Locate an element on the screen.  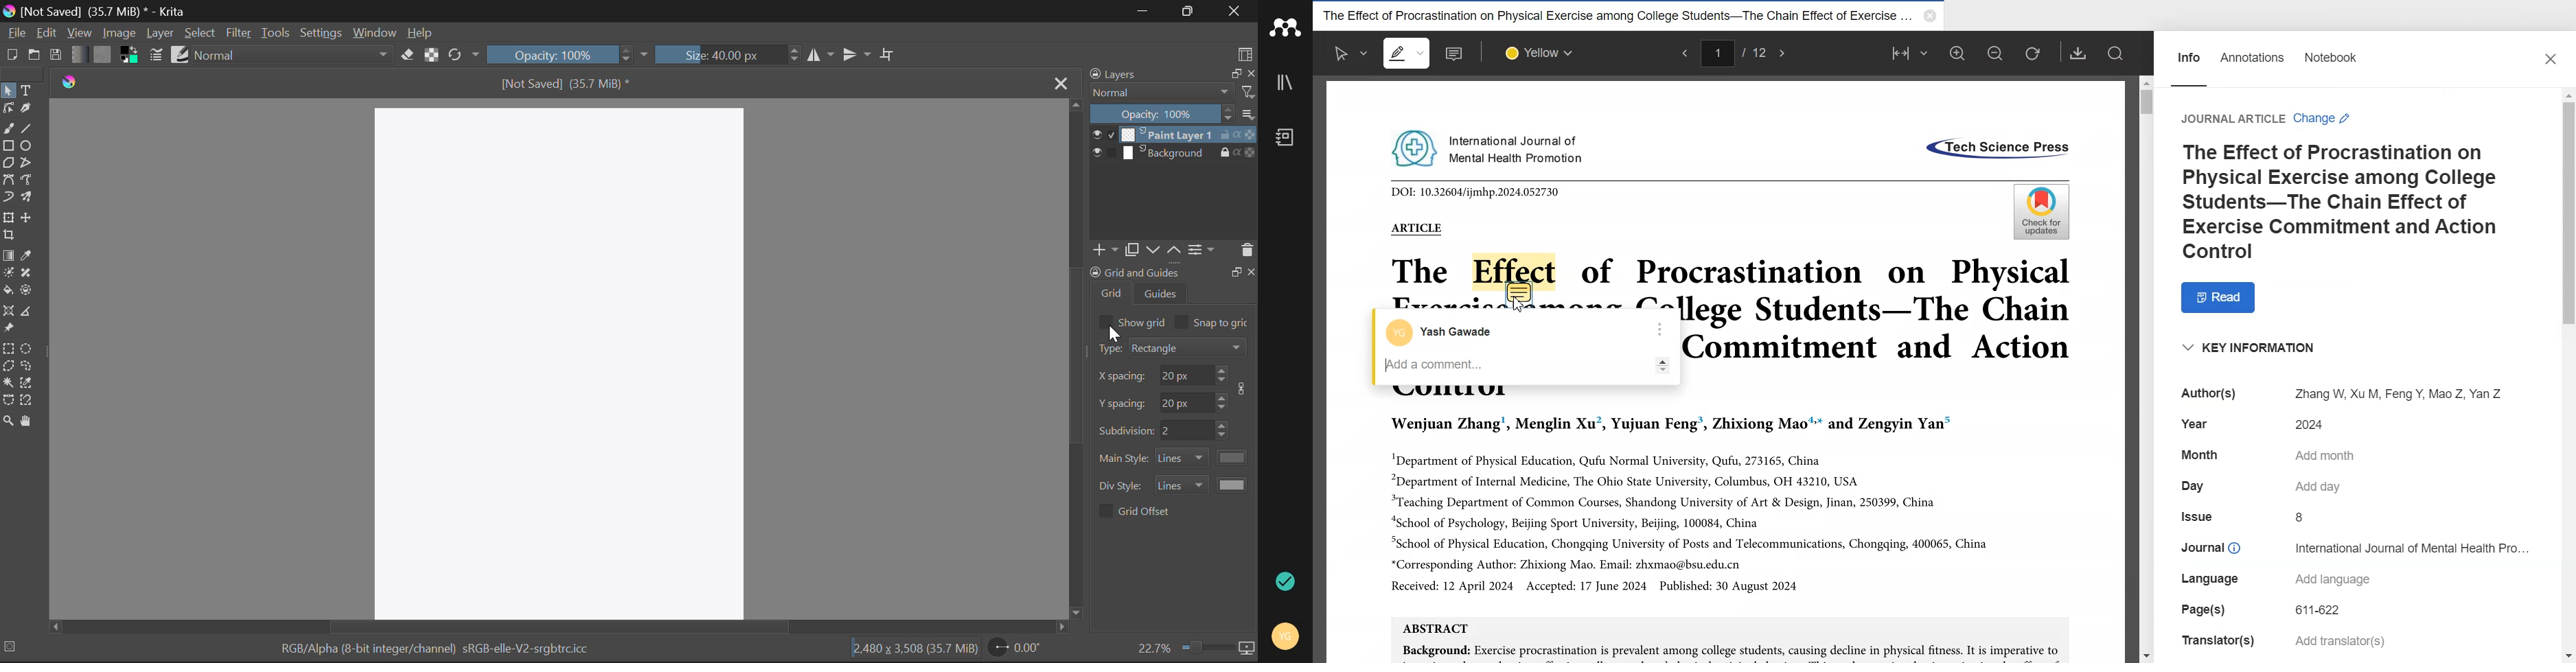
spacing x is located at coordinates (1185, 375).